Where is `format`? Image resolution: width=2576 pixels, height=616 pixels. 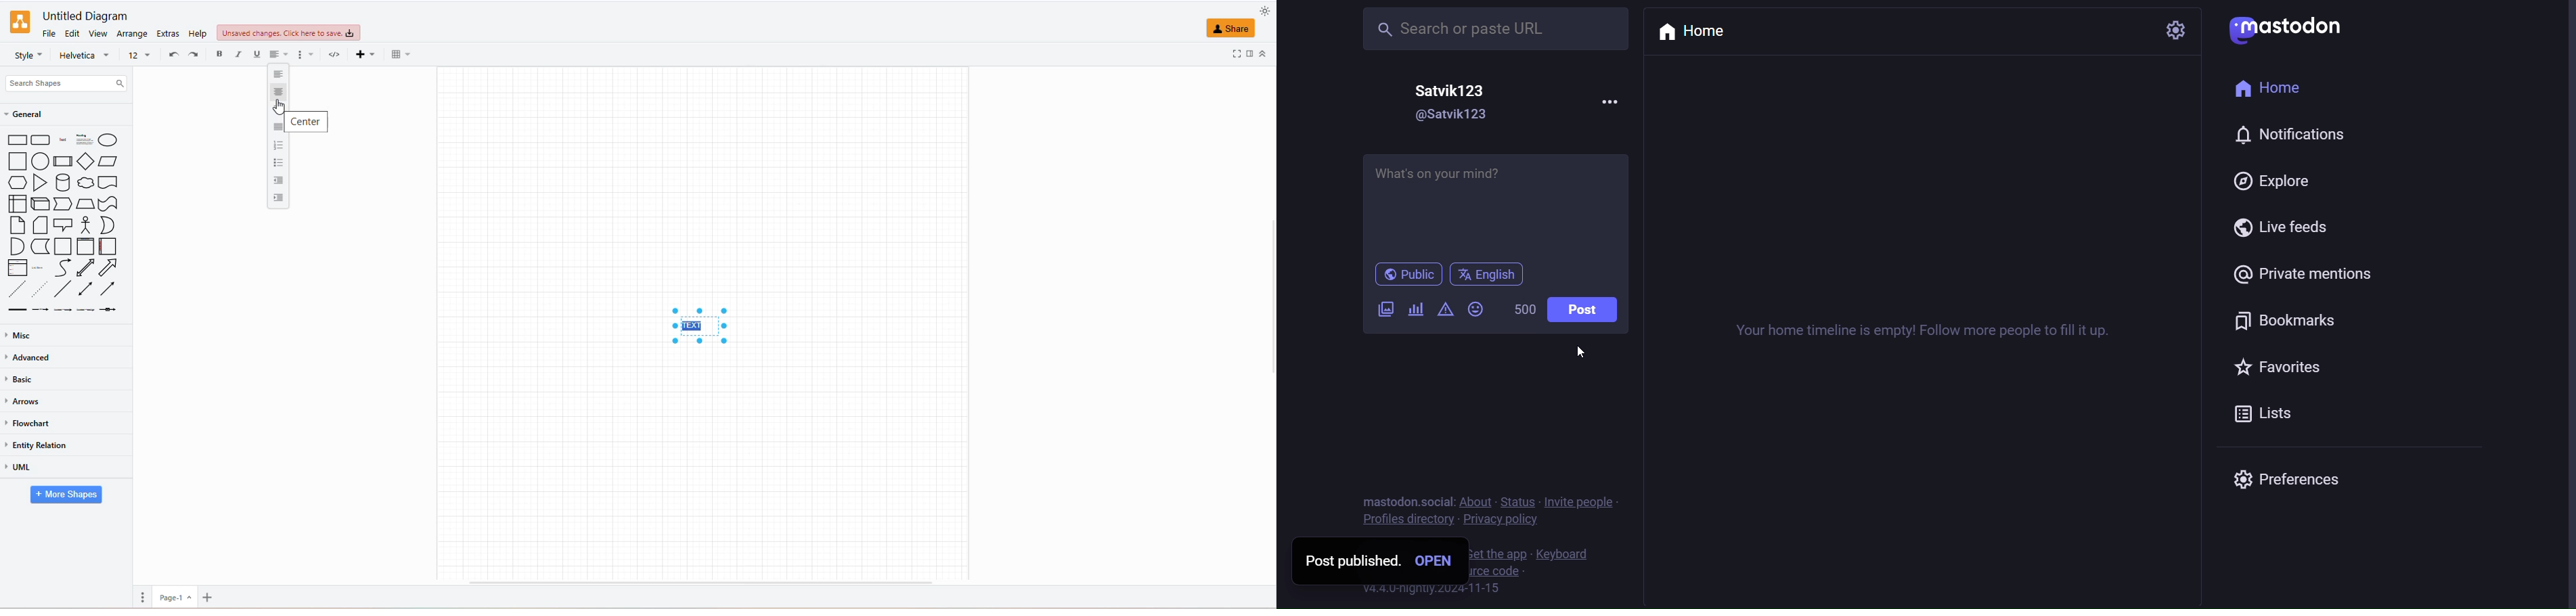
format is located at coordinates (1252, 53).